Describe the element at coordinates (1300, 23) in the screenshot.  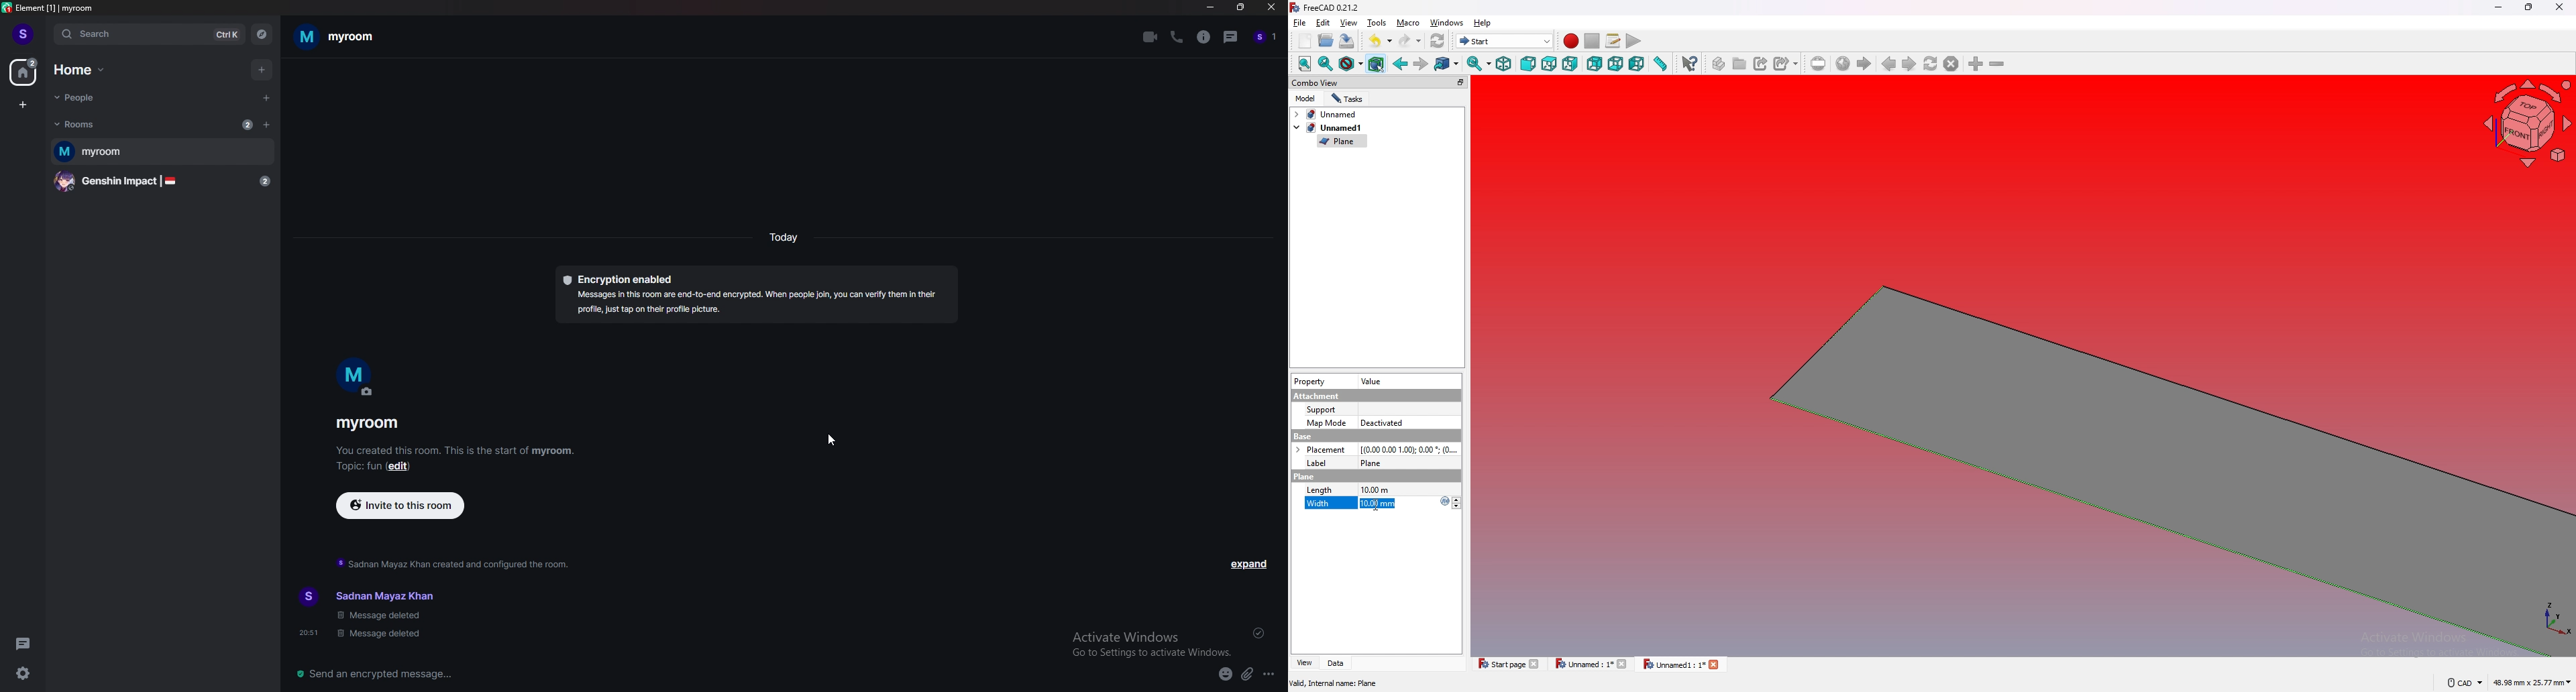
I see `file` at that location.